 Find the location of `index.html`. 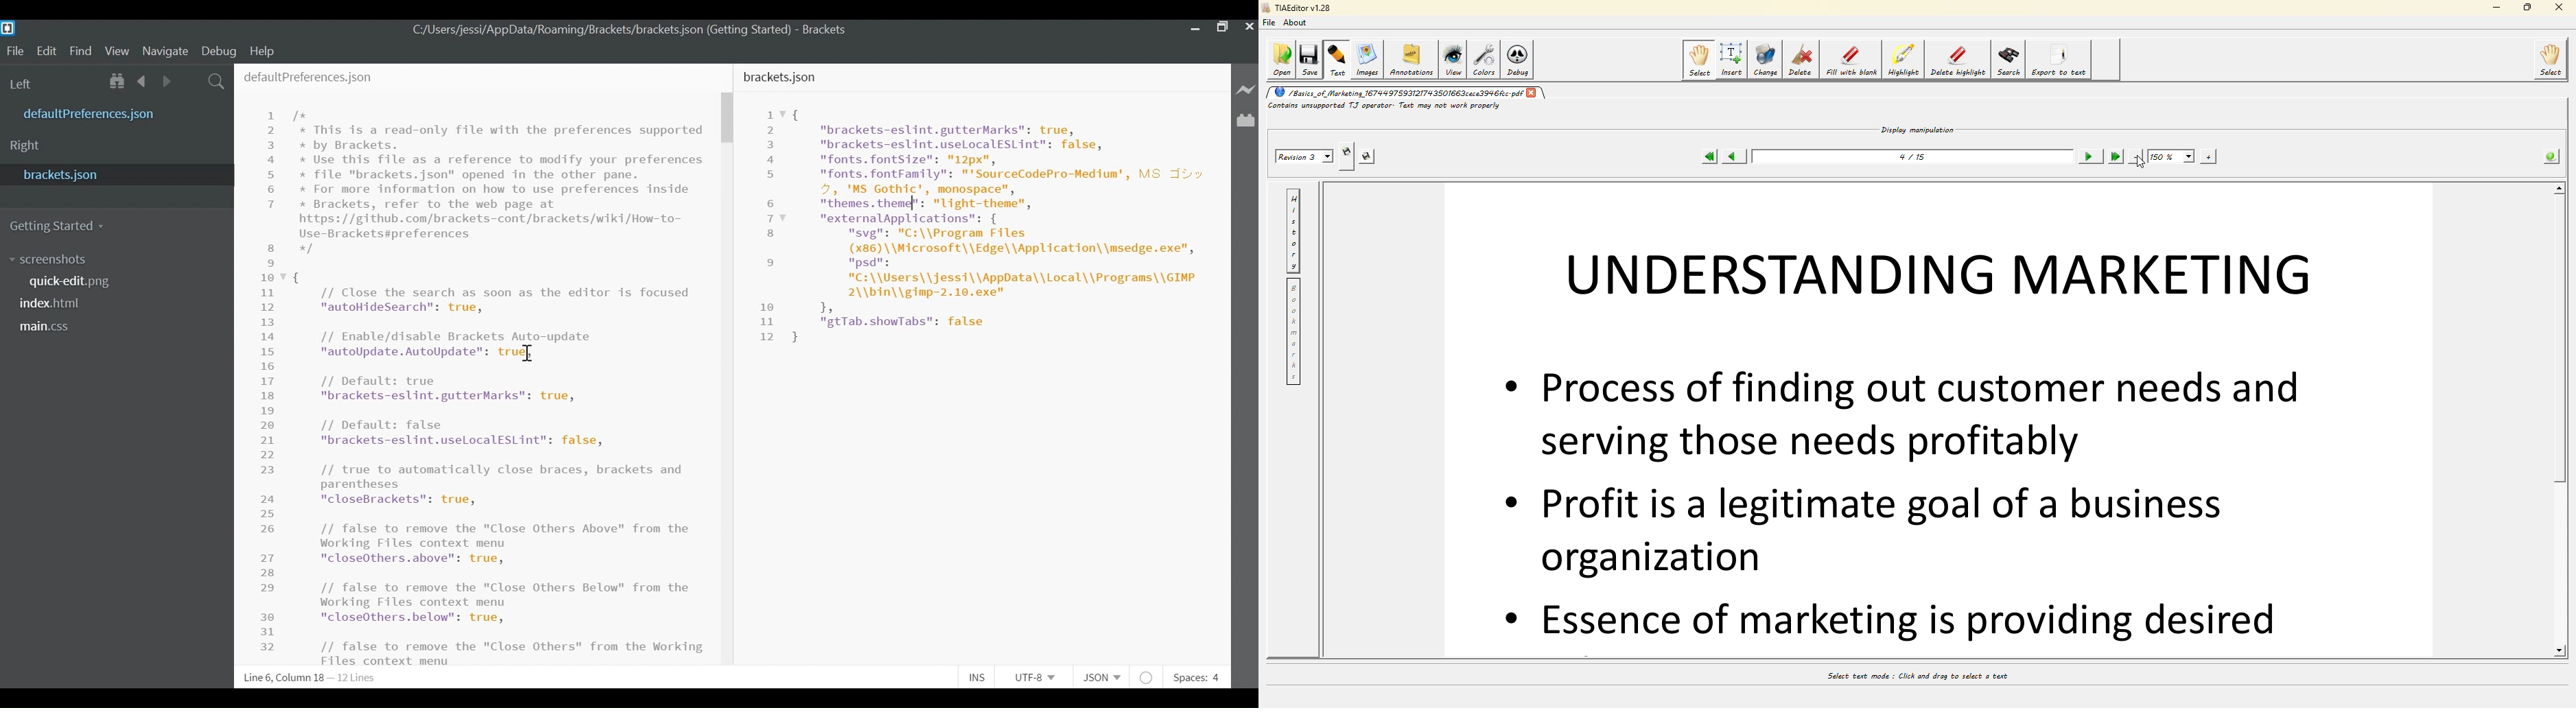

index.html is located at coordinates (54, 302).